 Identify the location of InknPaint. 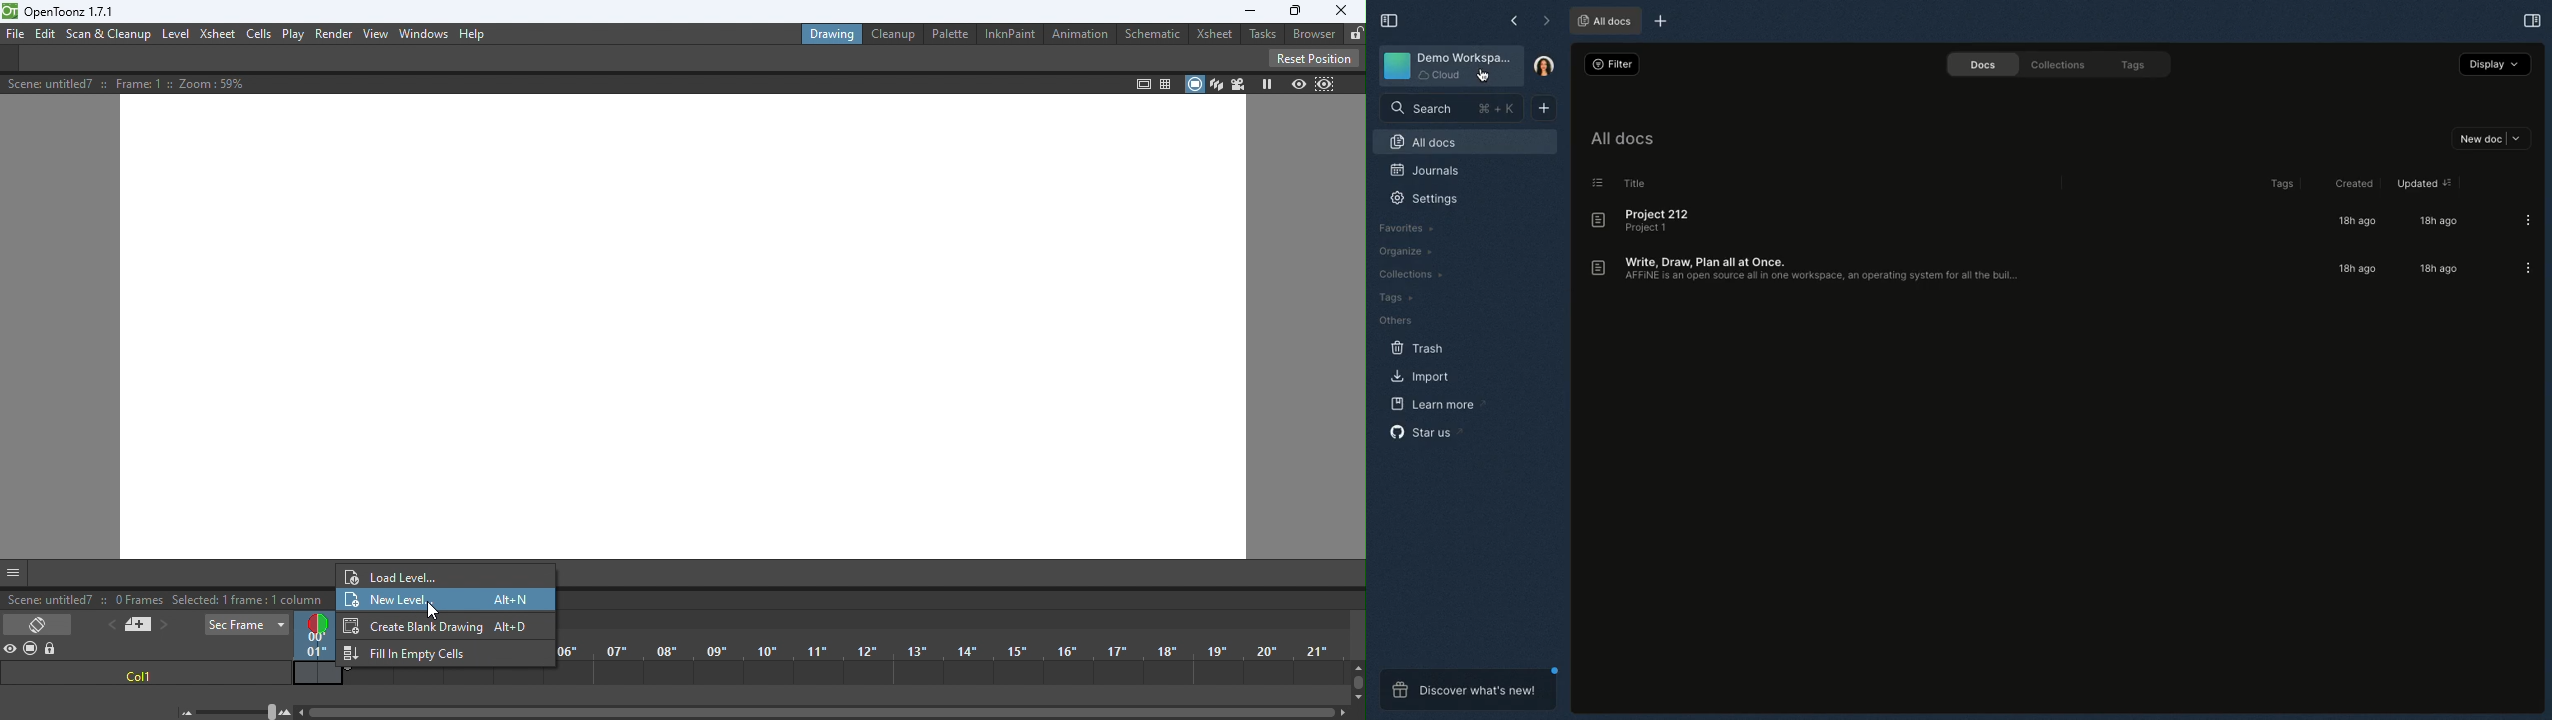
(1007, 34).